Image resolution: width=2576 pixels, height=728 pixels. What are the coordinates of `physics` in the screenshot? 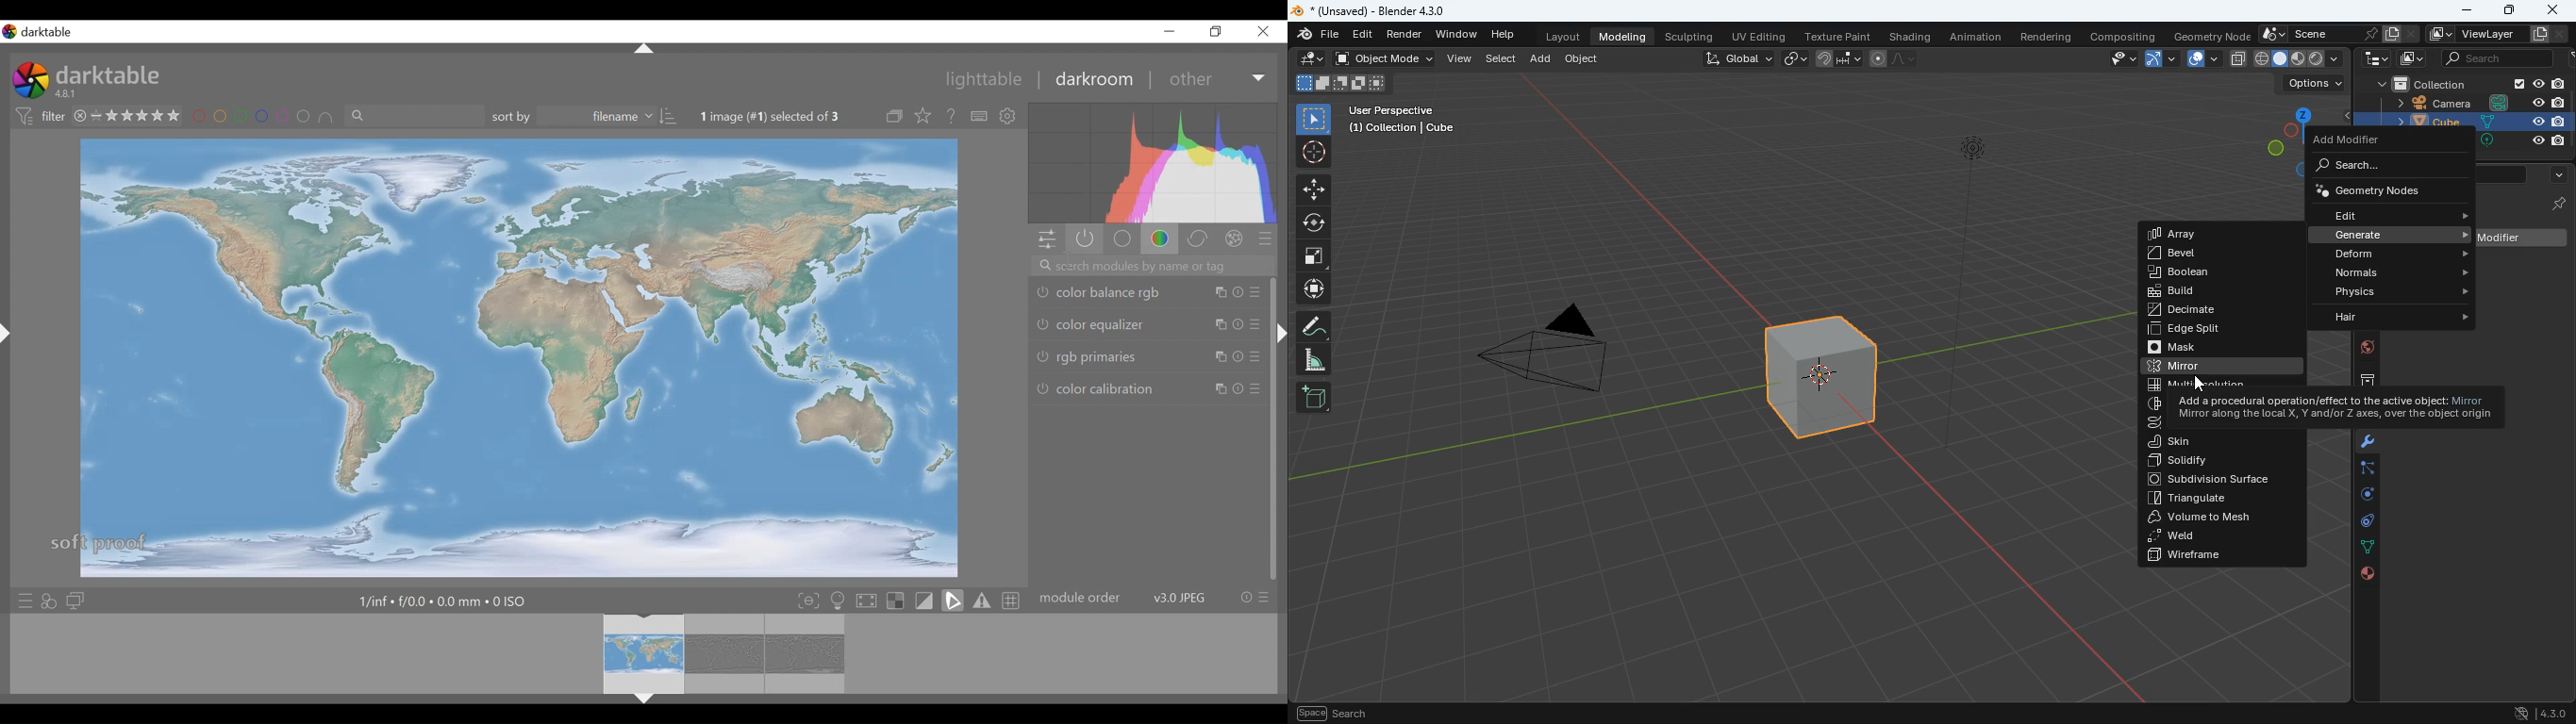 It's located at (2398, 292).